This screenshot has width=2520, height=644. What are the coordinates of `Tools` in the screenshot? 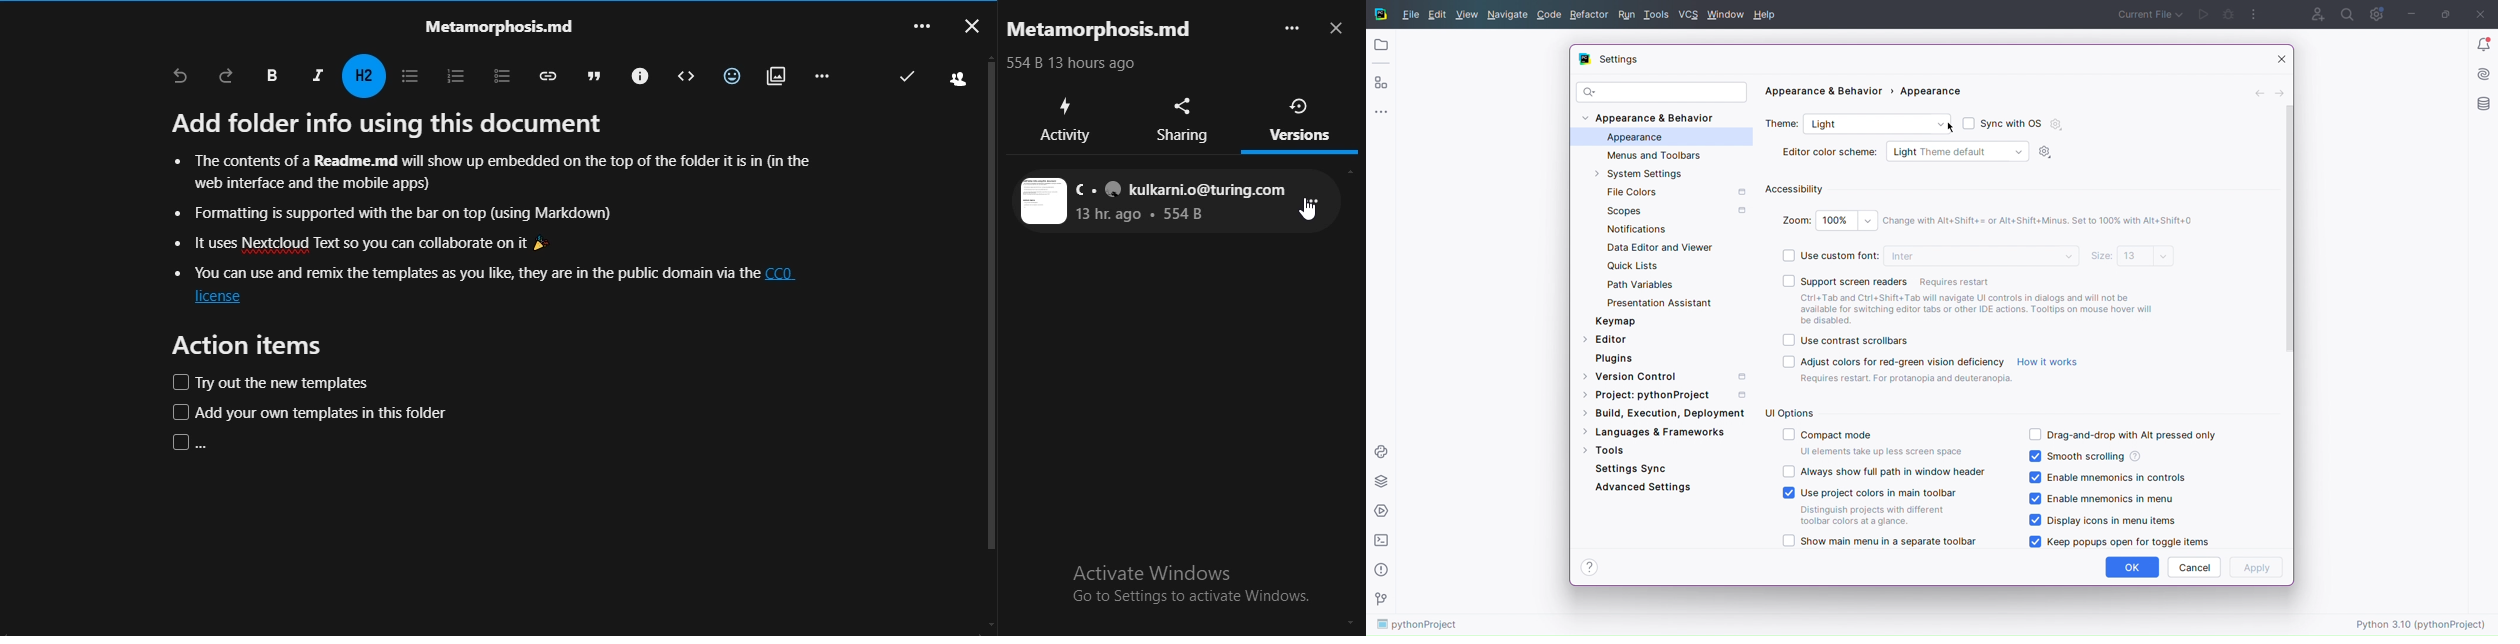 It's located at (1604, 448).